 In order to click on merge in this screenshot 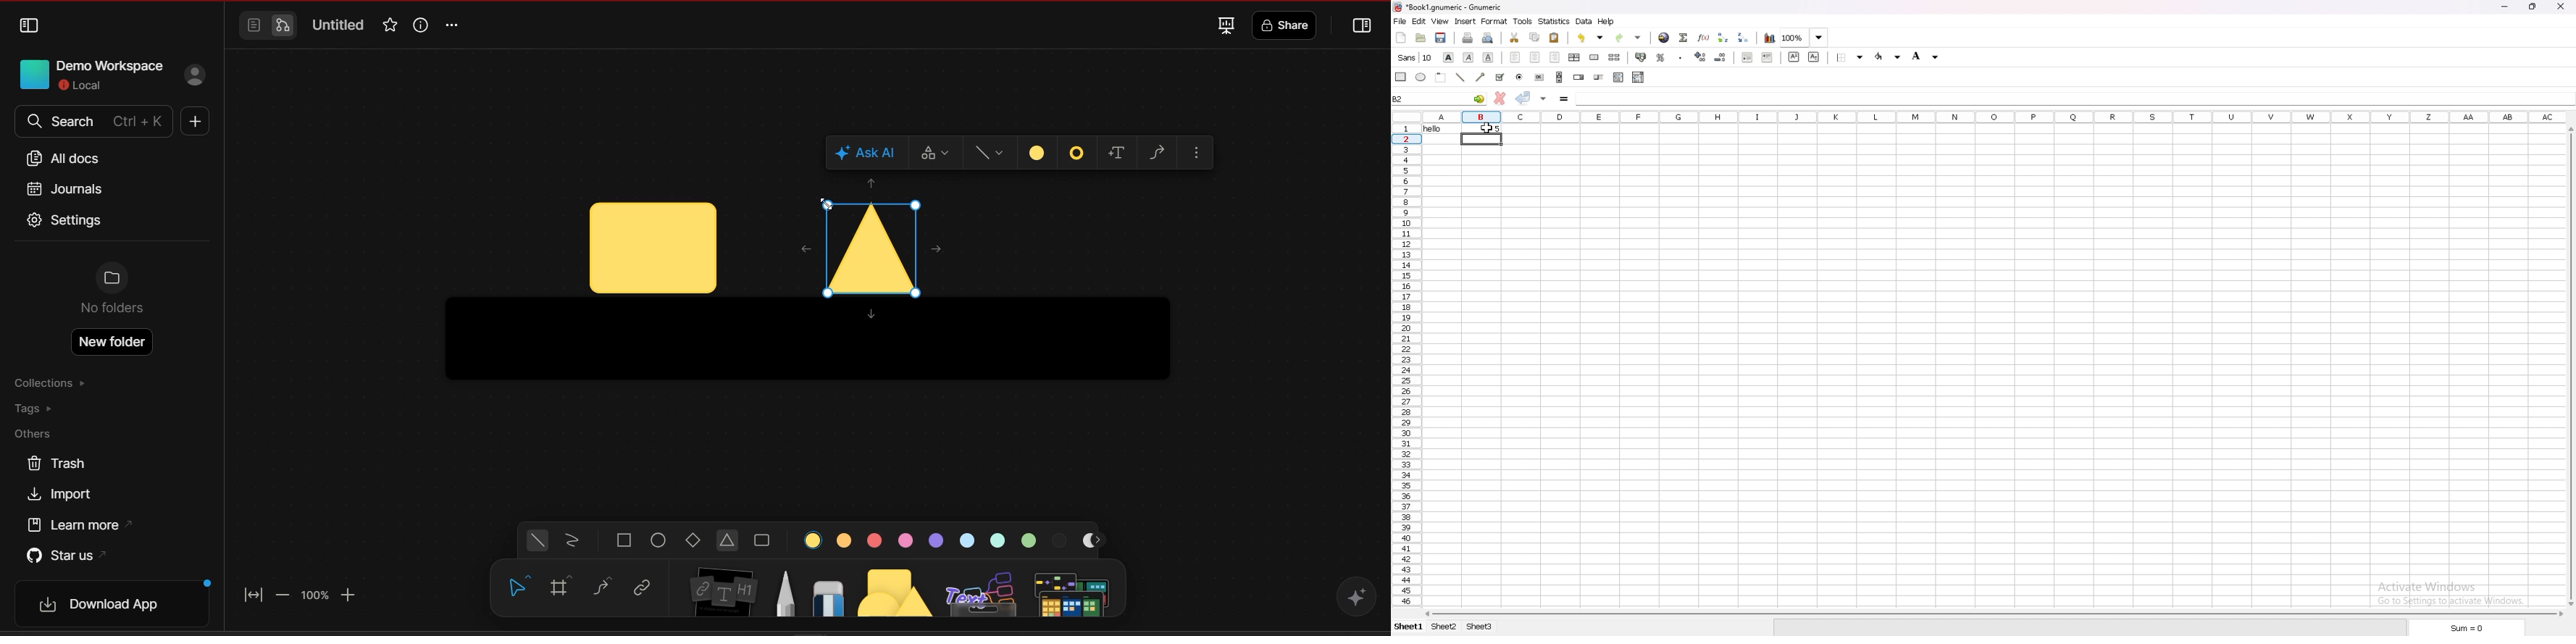, I will do `click(1594, 57)`.